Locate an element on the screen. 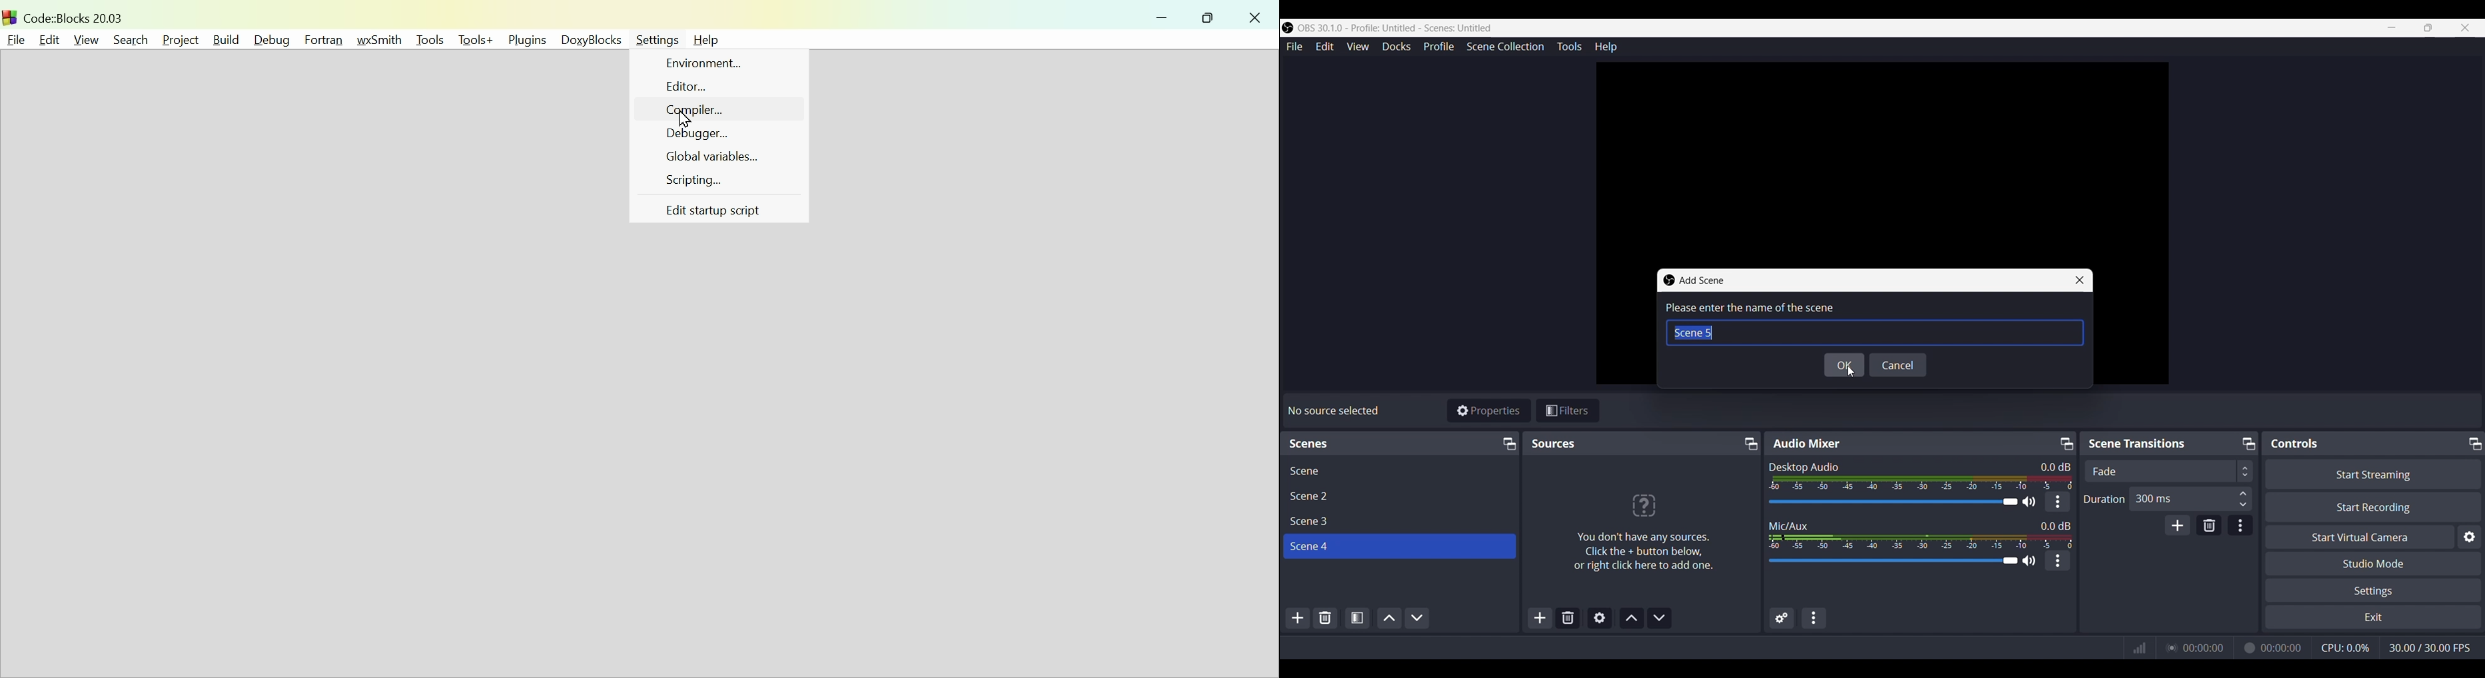  Advanced audio properties is located at coordinates (1782, 617).